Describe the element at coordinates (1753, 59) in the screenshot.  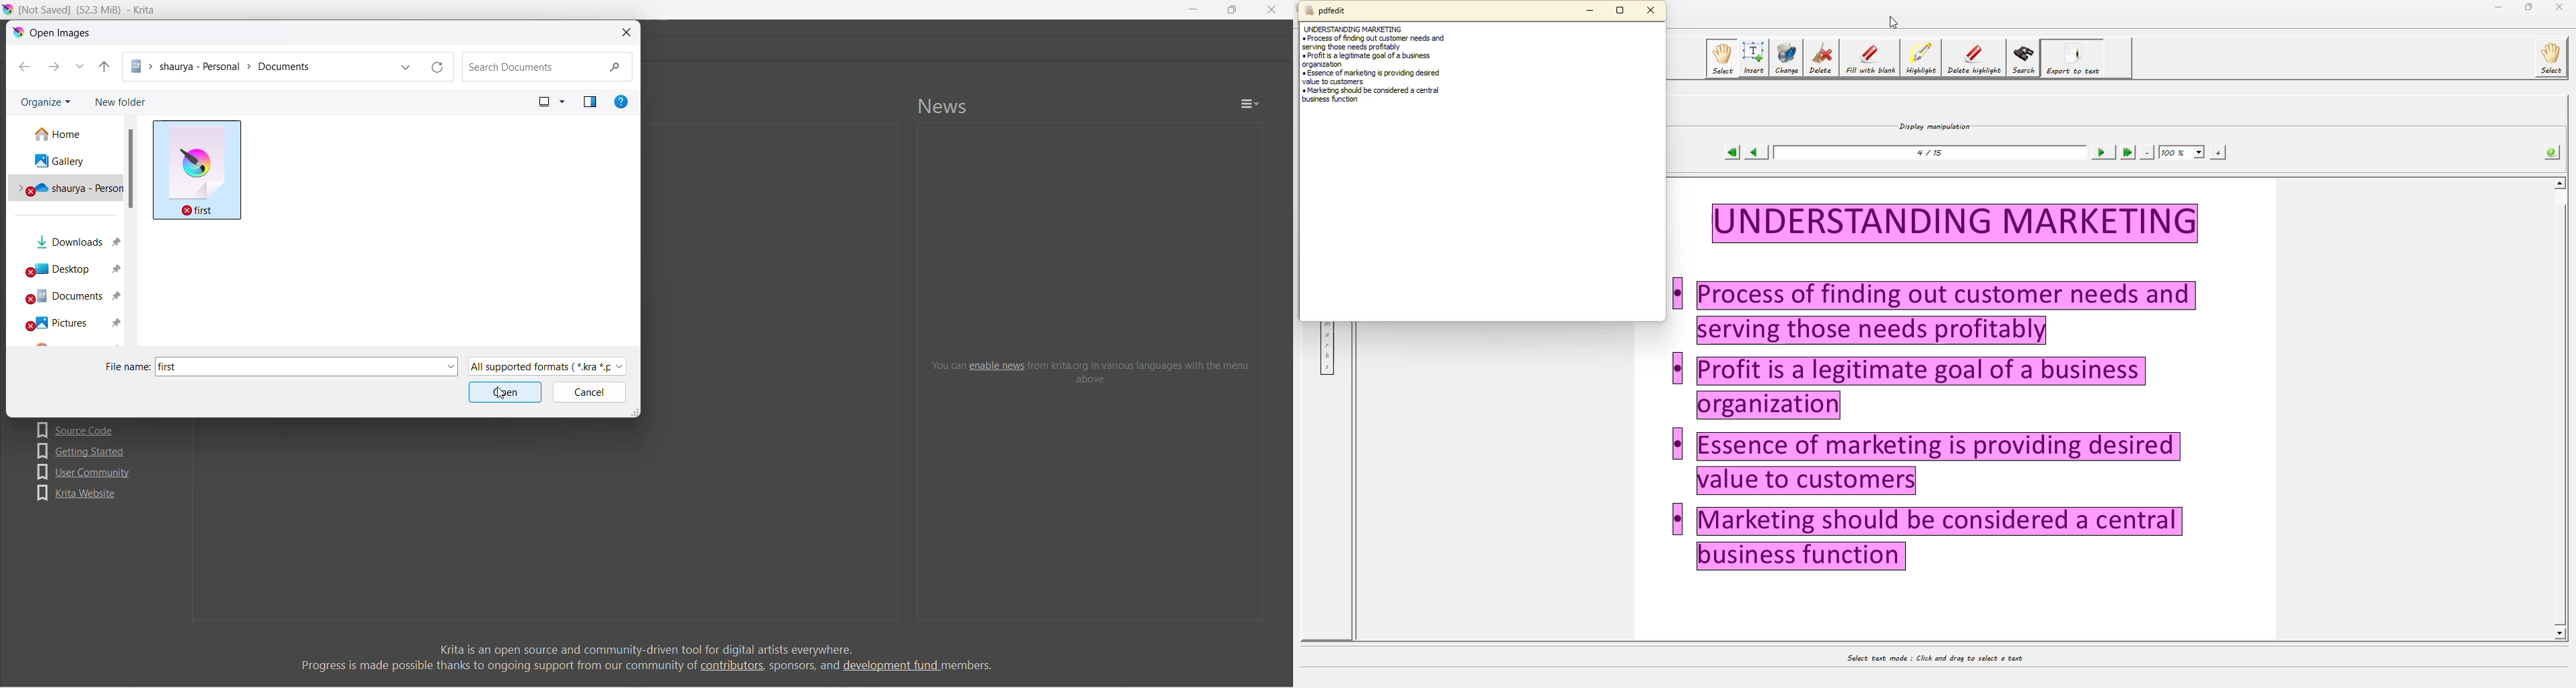
I see `insert` at that location.